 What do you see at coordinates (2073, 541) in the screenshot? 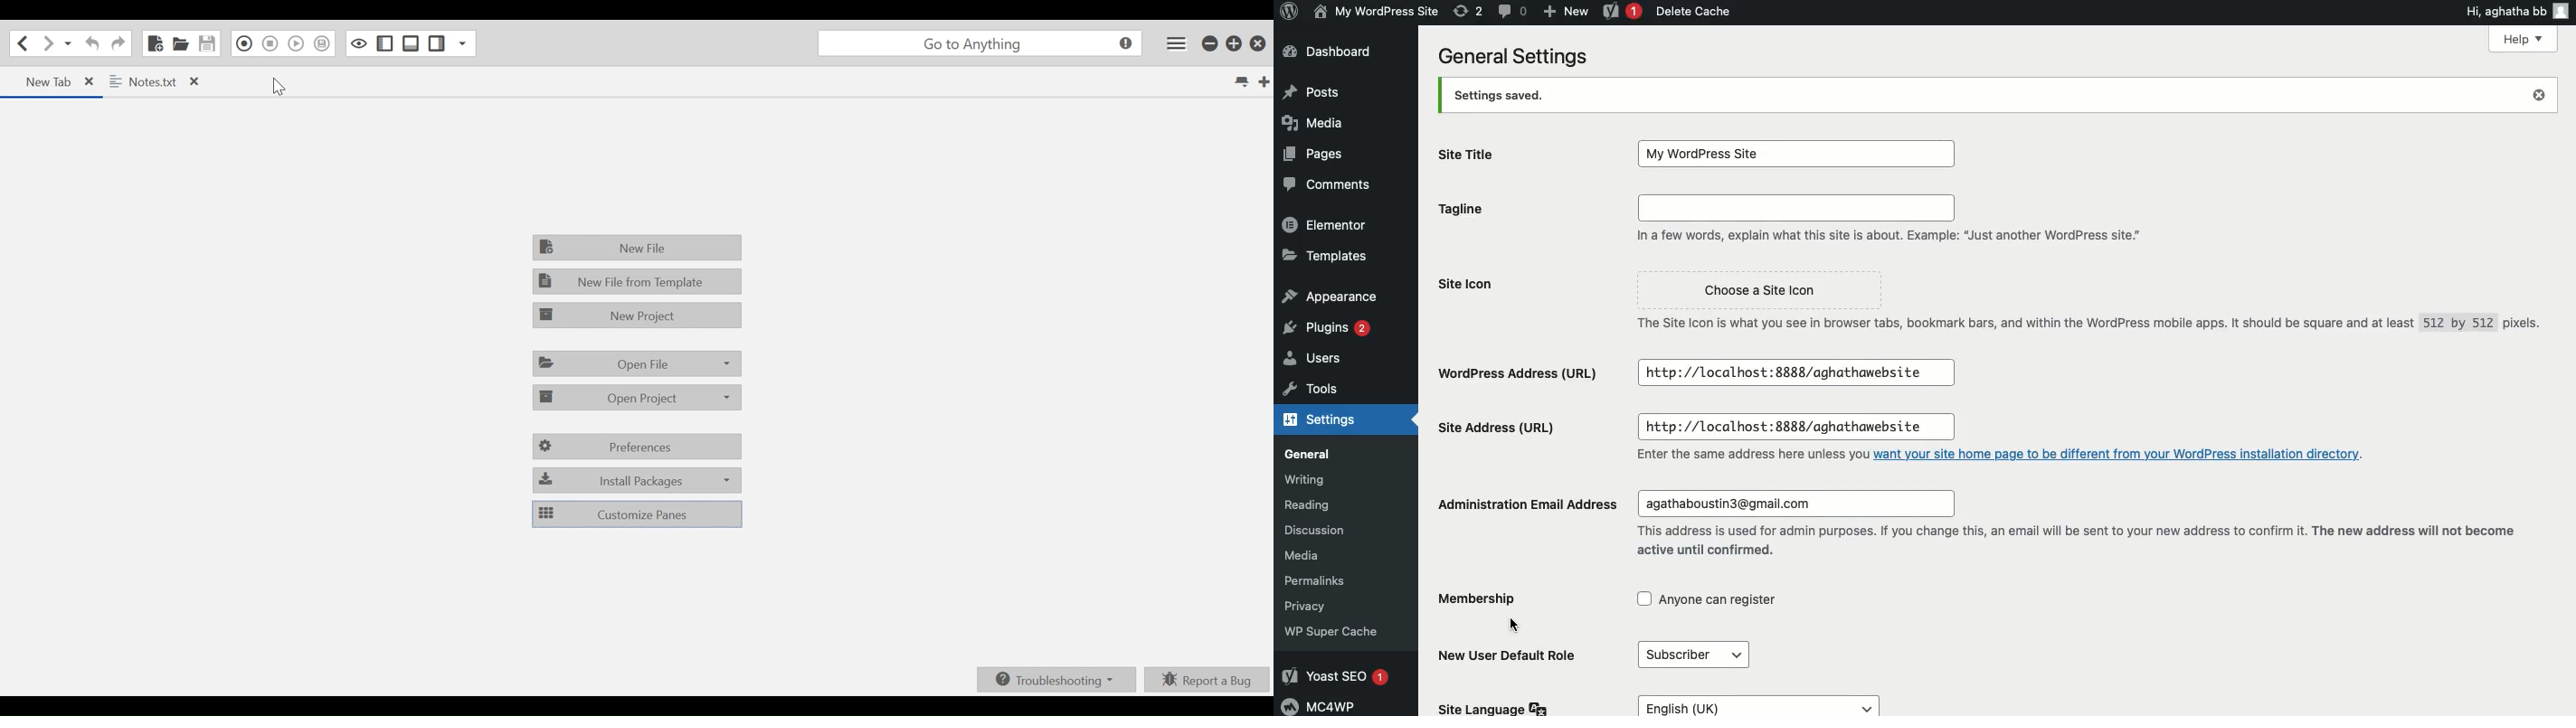
I see `This address is used for admin purposes. If you change this, an email will be sent to your new address to confirm it. The new address will not become
active until confirmed.` at bounding box center [2073, 541].